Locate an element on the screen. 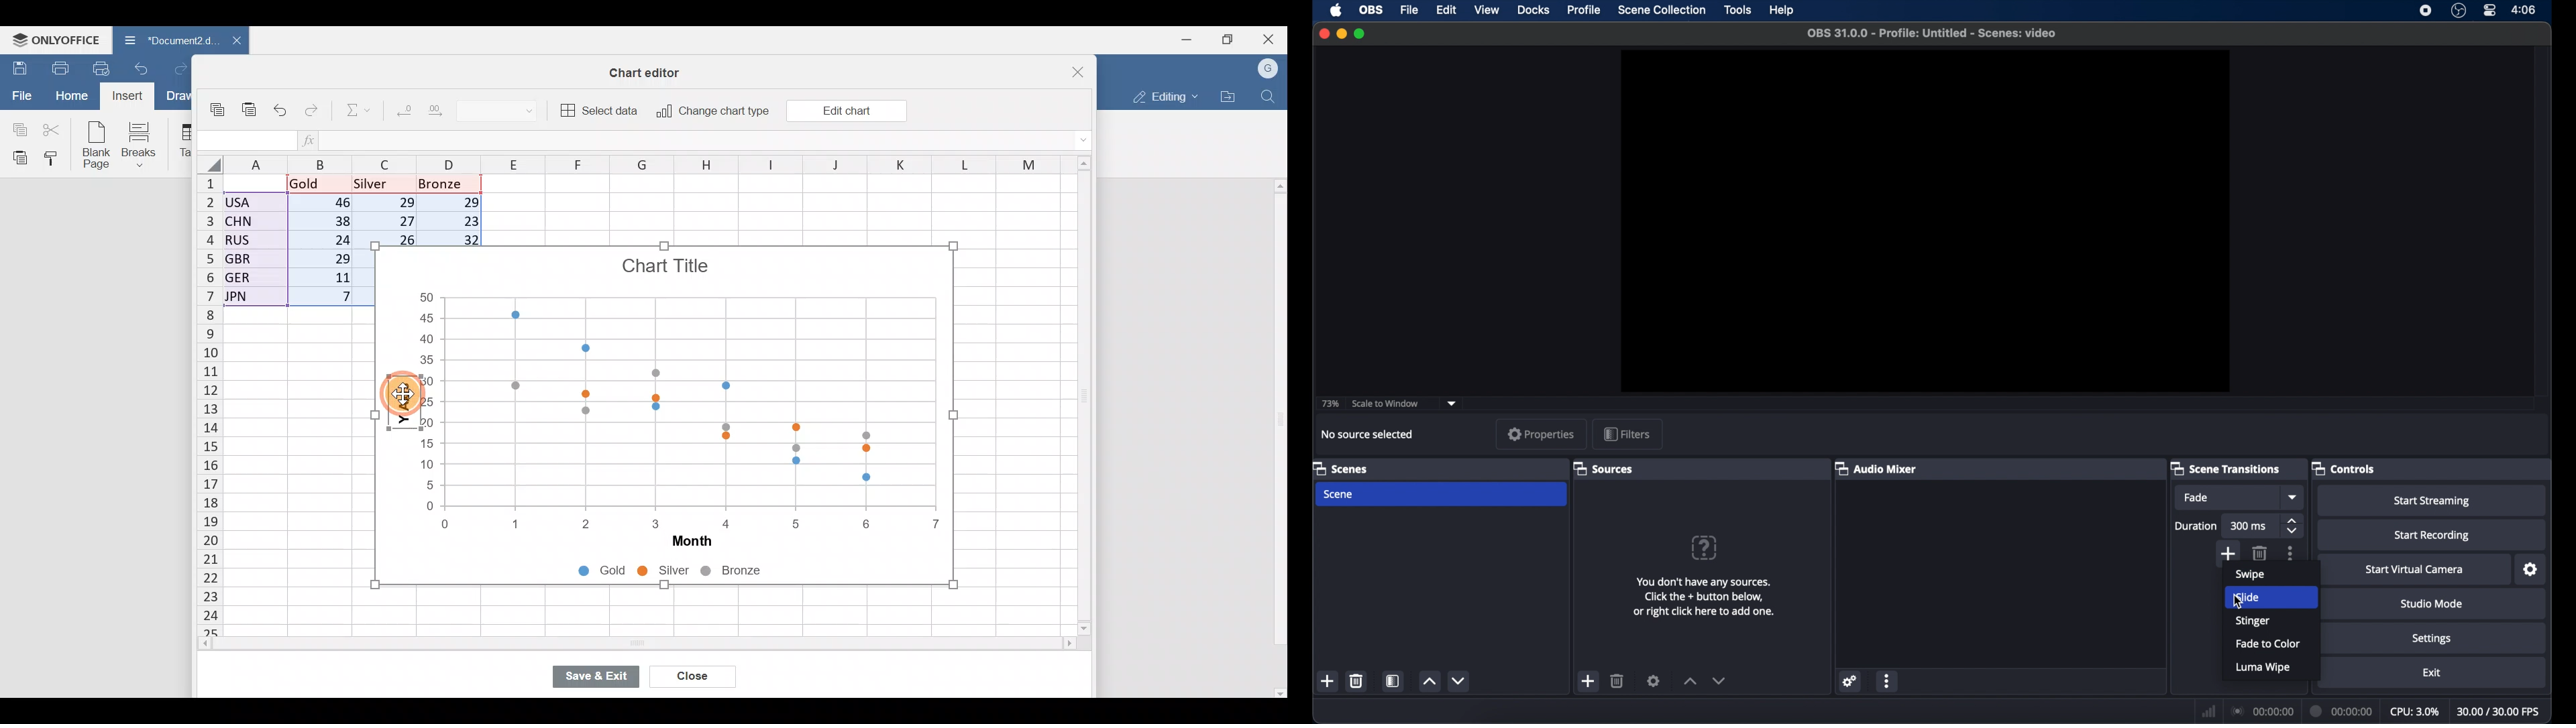 The image size is (2576, 728). Cell name is located at coordinates (243, 137).